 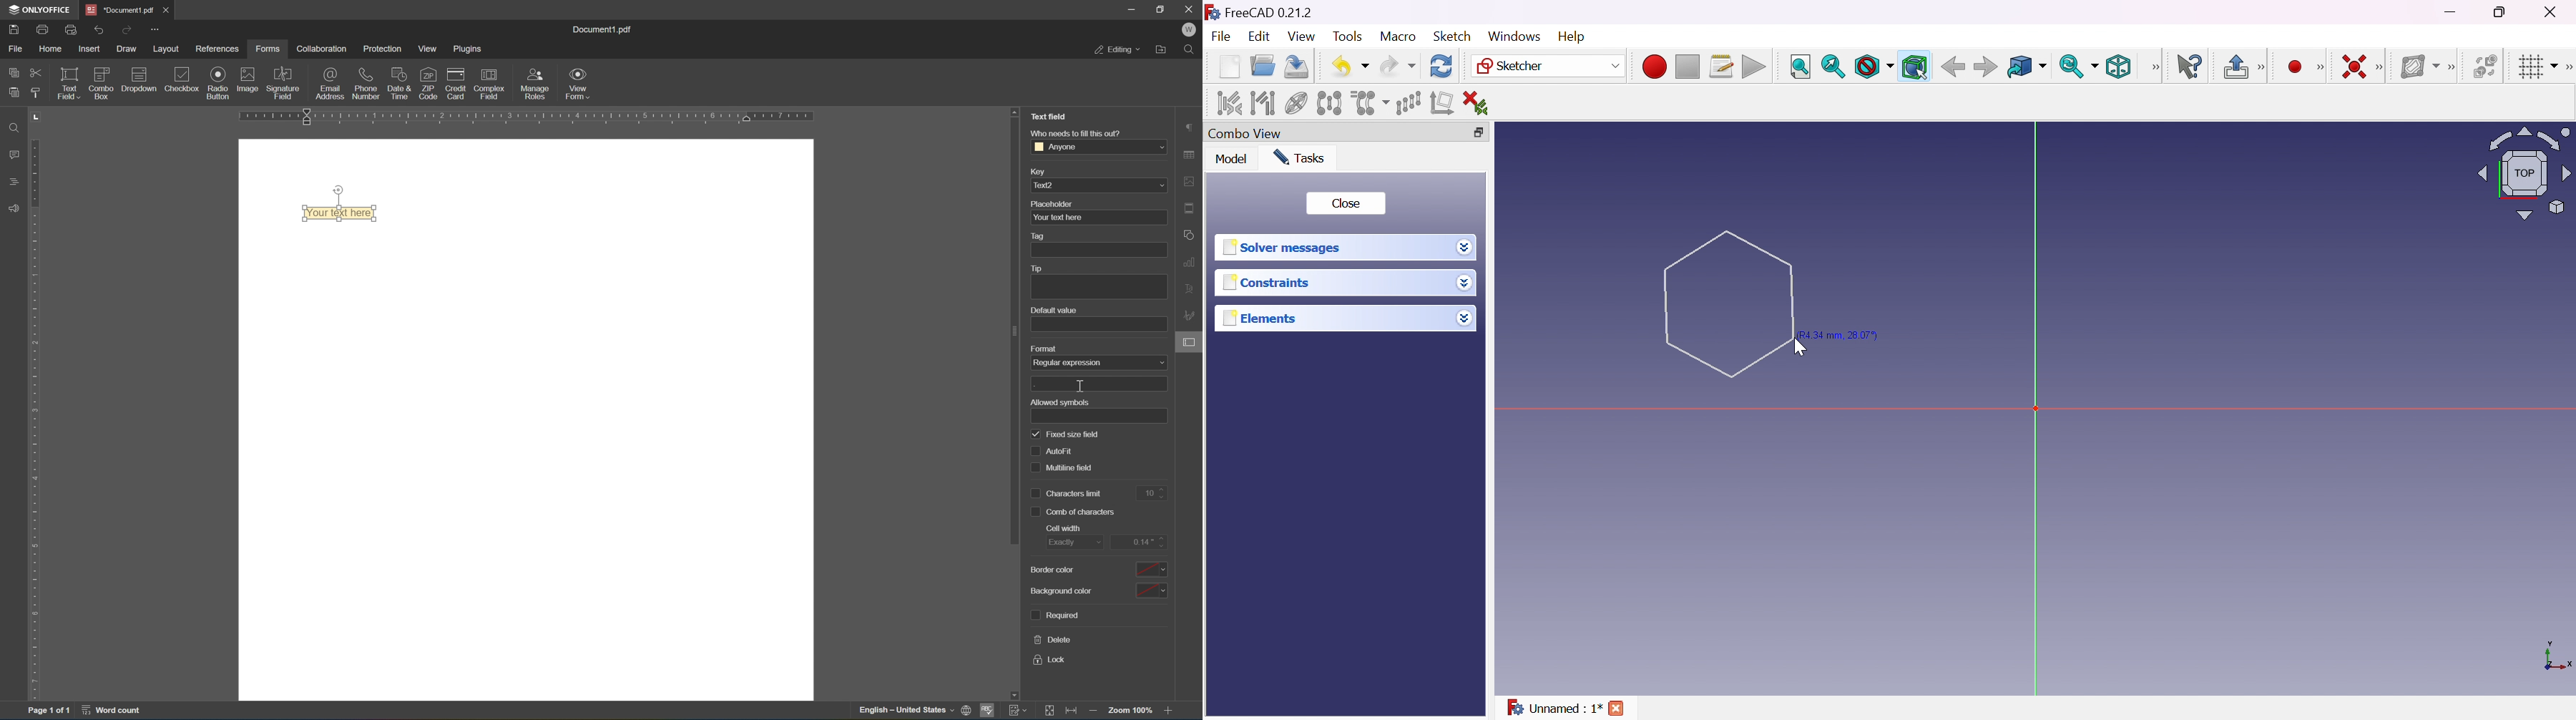 I want to click on insert, so click(x=90, y=47).